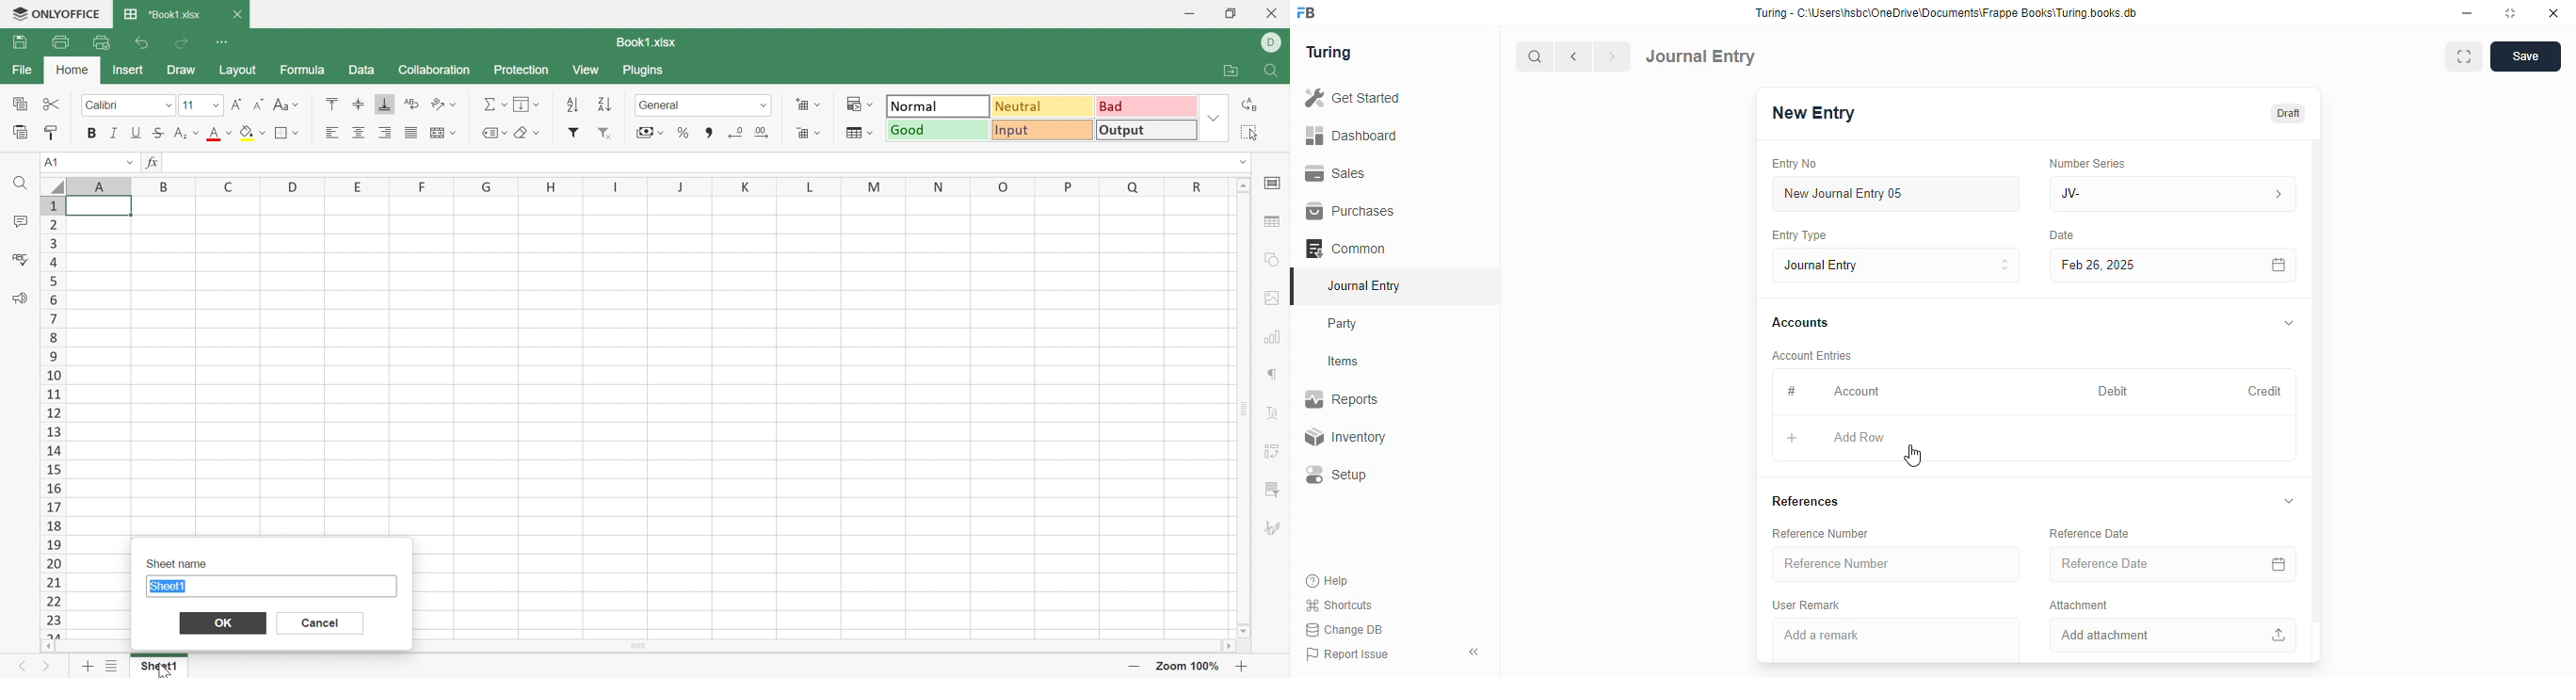 The image size is (2576, 700). I want to click on Comments, so click(22, 219).